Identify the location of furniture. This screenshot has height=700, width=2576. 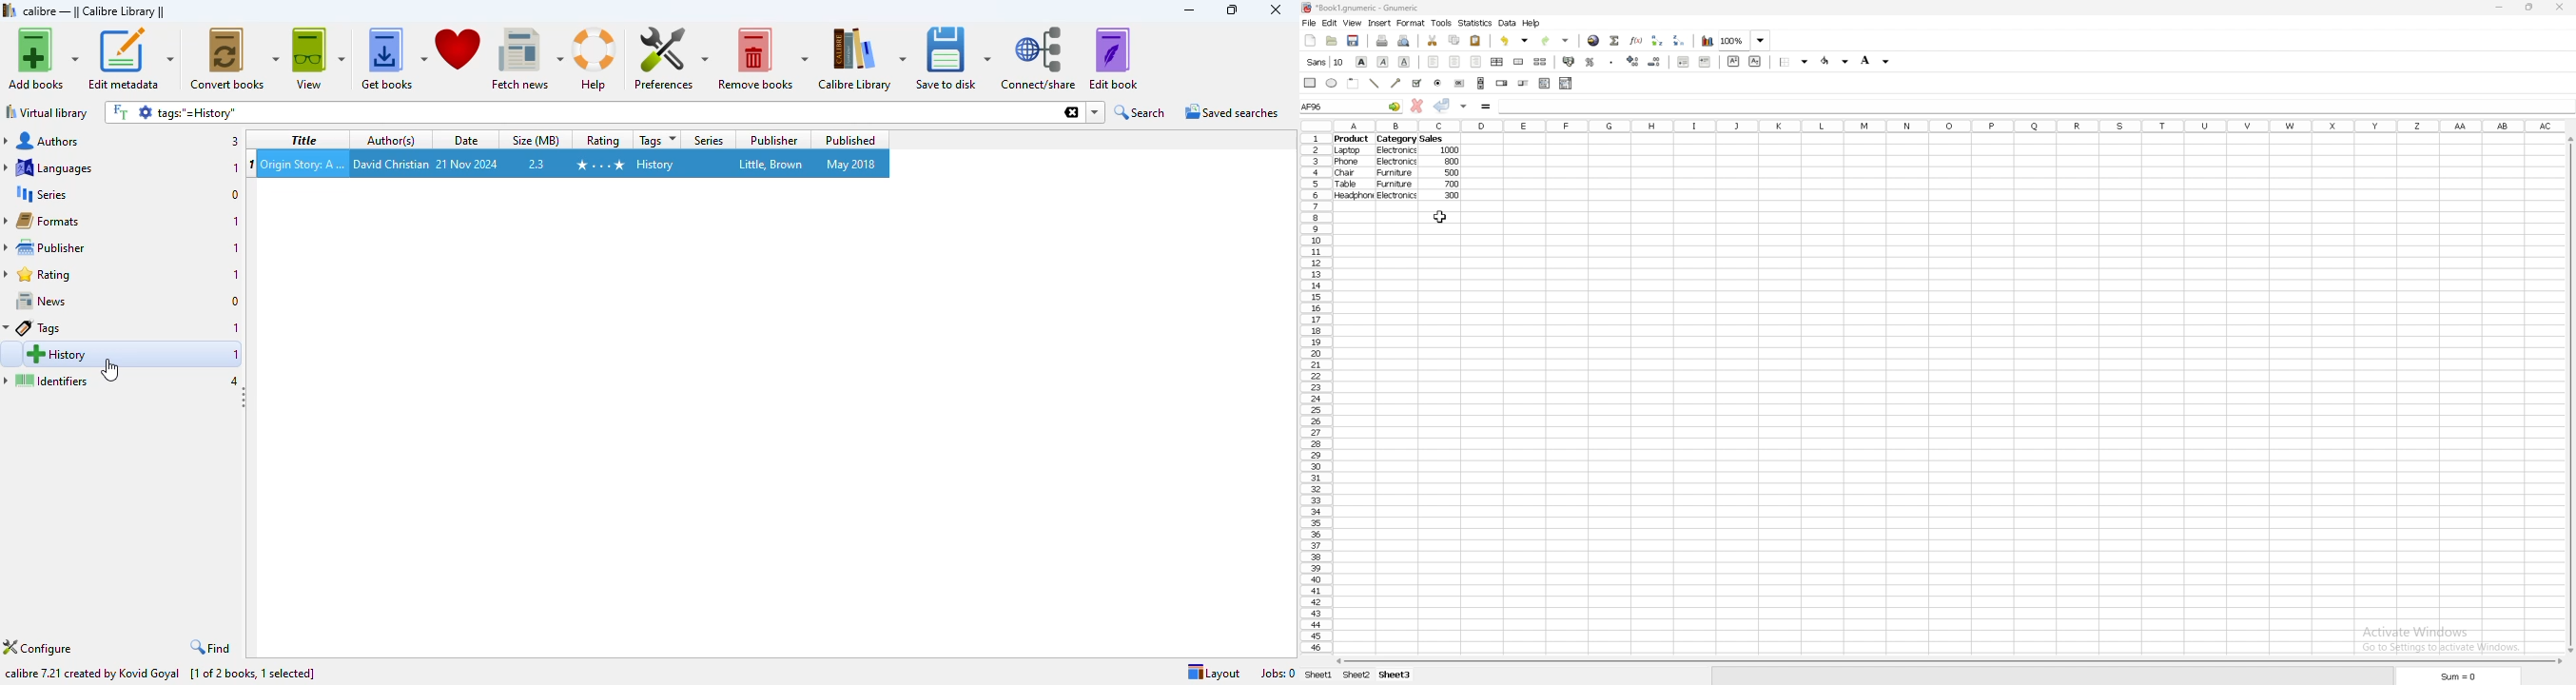
(1395, 186).